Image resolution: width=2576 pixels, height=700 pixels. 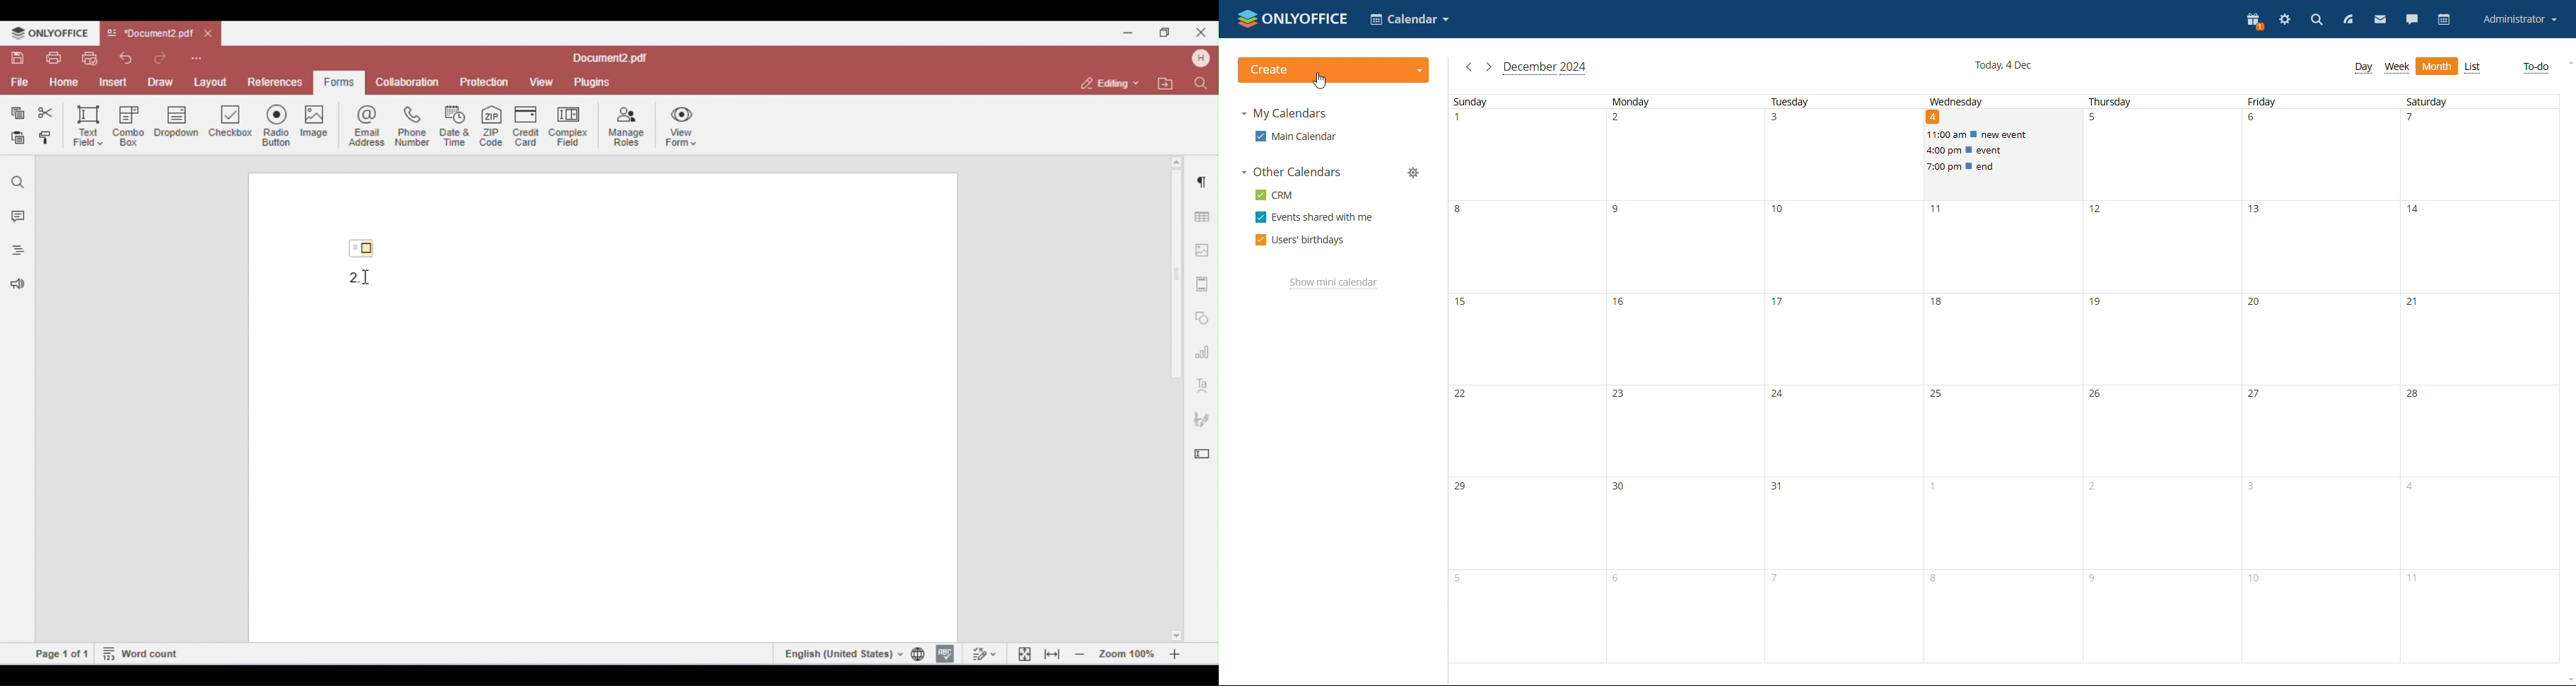 What do you see at coordinates (1111, 83) in the screenshot?
I see `editing` at bounding box center [1111, 83].